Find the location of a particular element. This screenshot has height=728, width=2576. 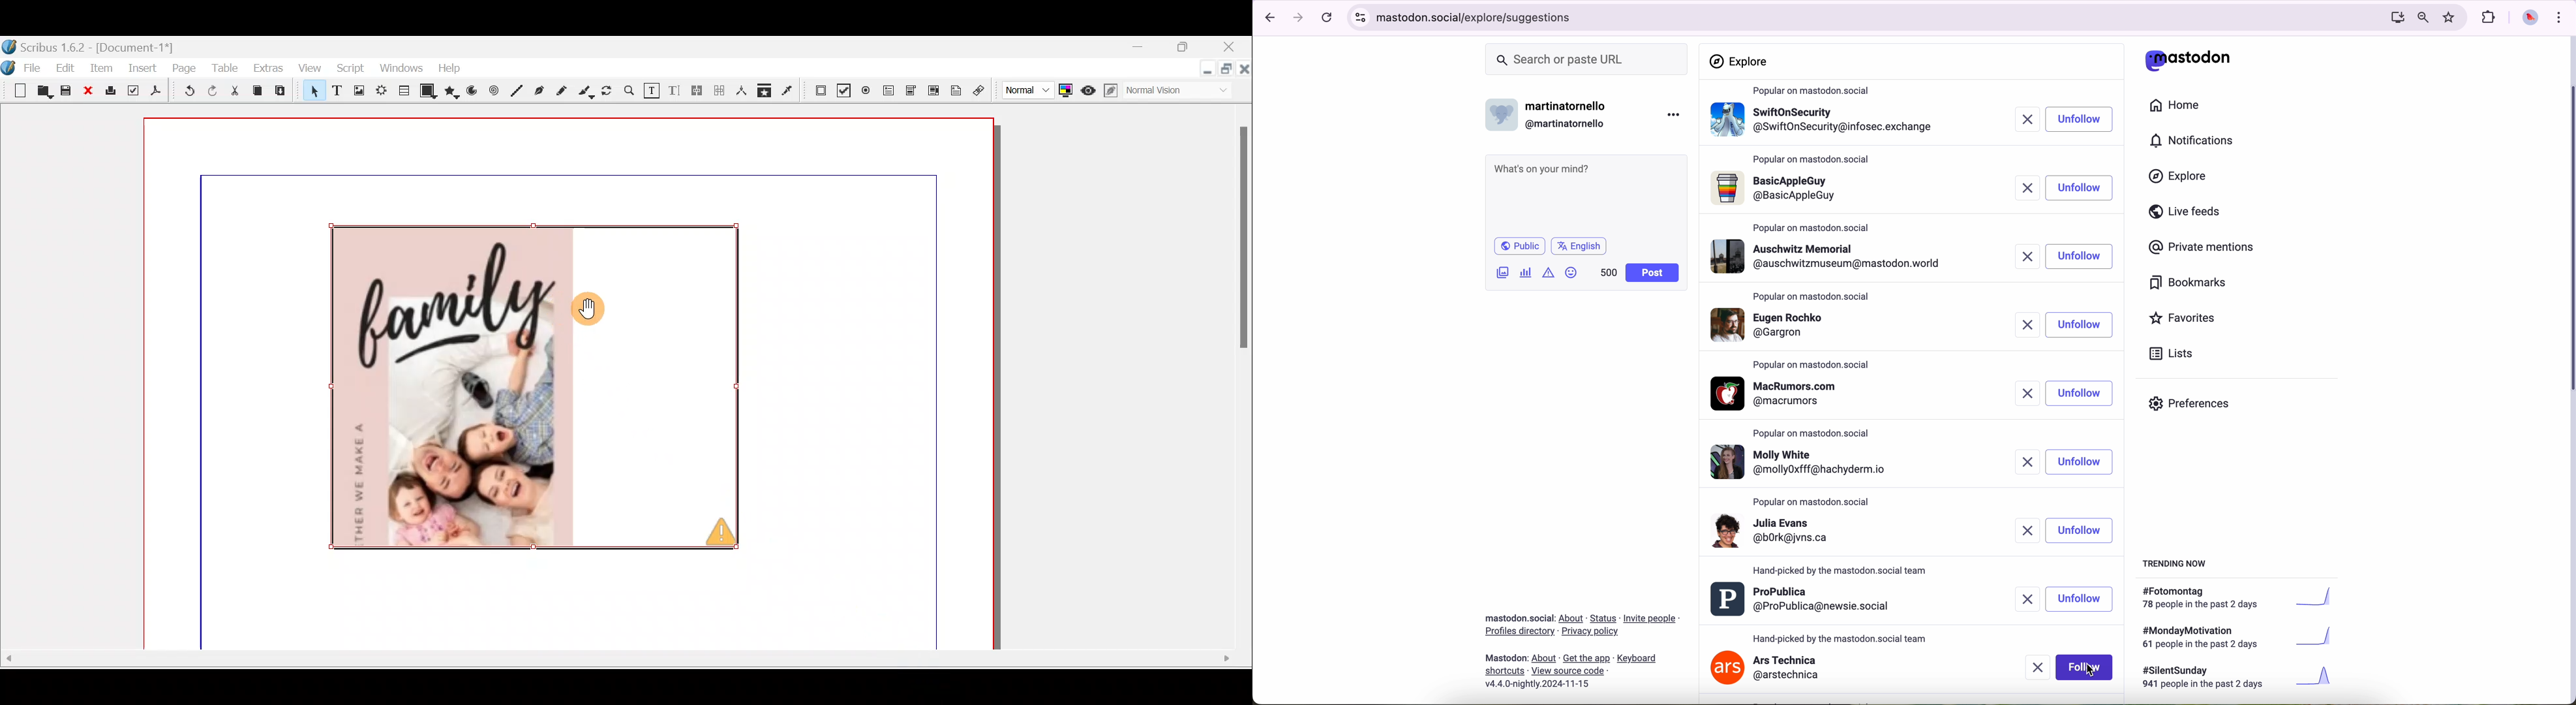

#silentsunday is located at coordinates (2239, 679).